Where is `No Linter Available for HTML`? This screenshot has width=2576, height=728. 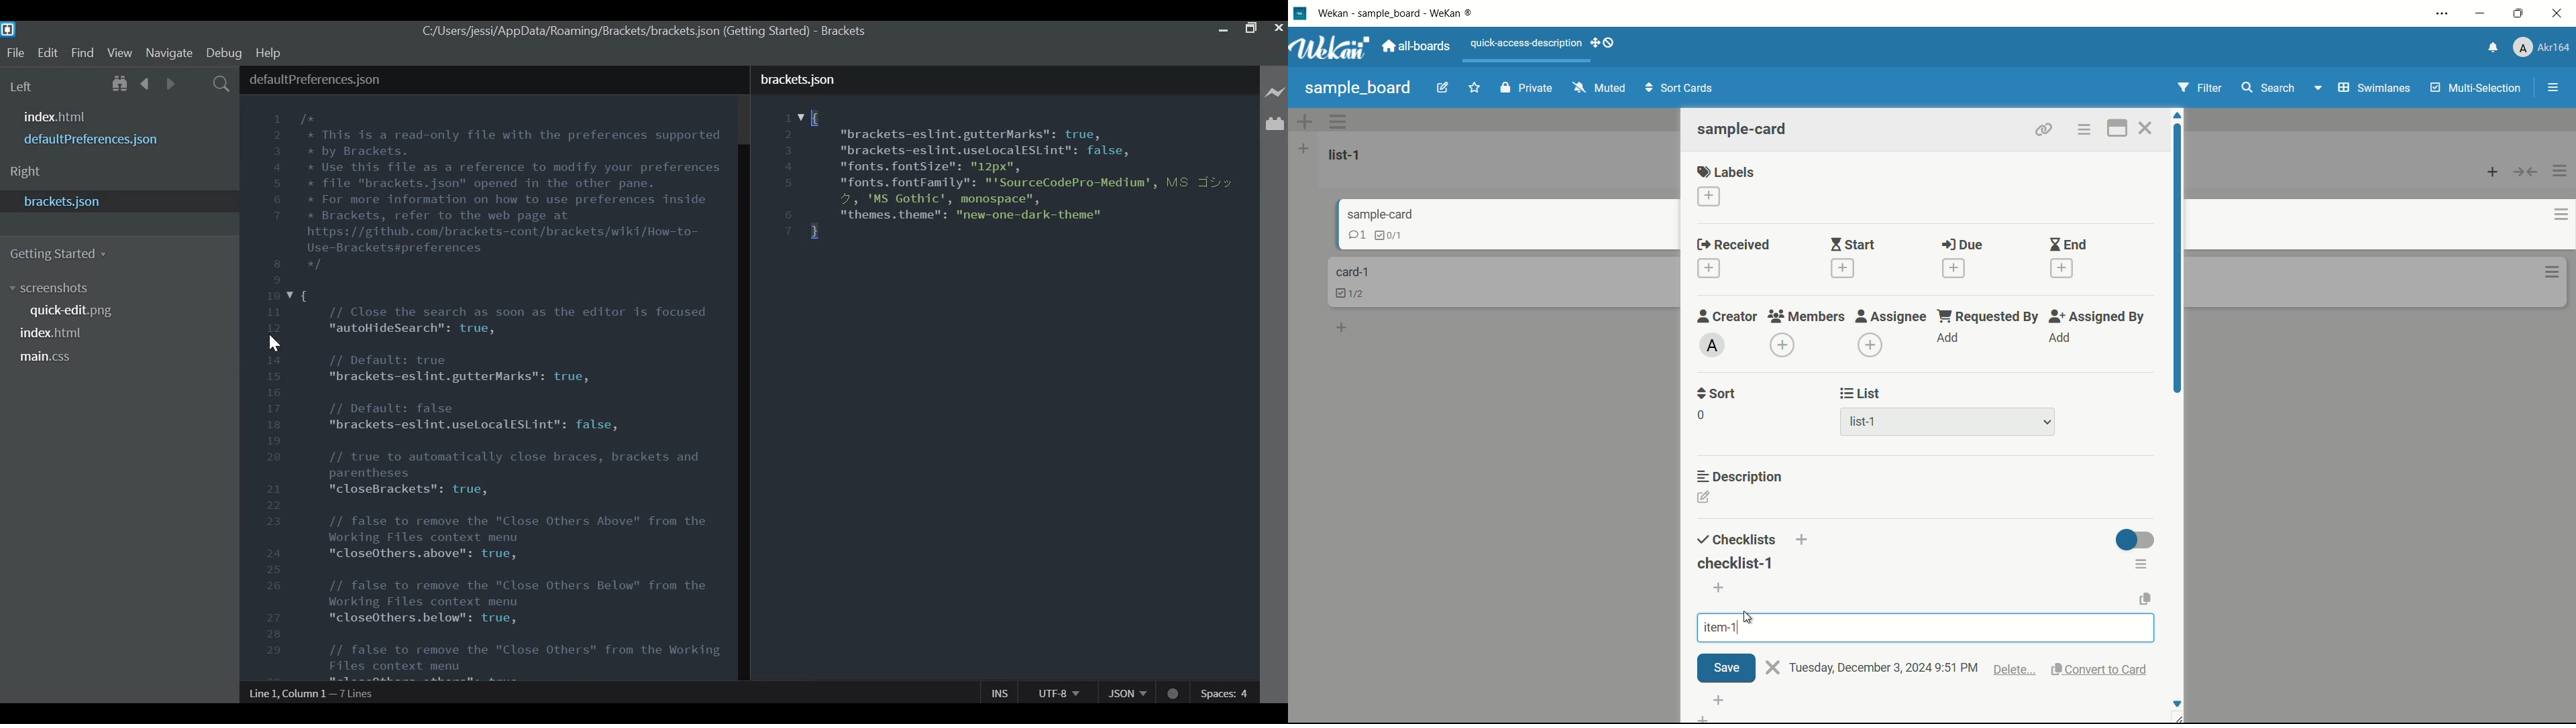
No Linter Available for HTML is located at coordinates (1173, 692).